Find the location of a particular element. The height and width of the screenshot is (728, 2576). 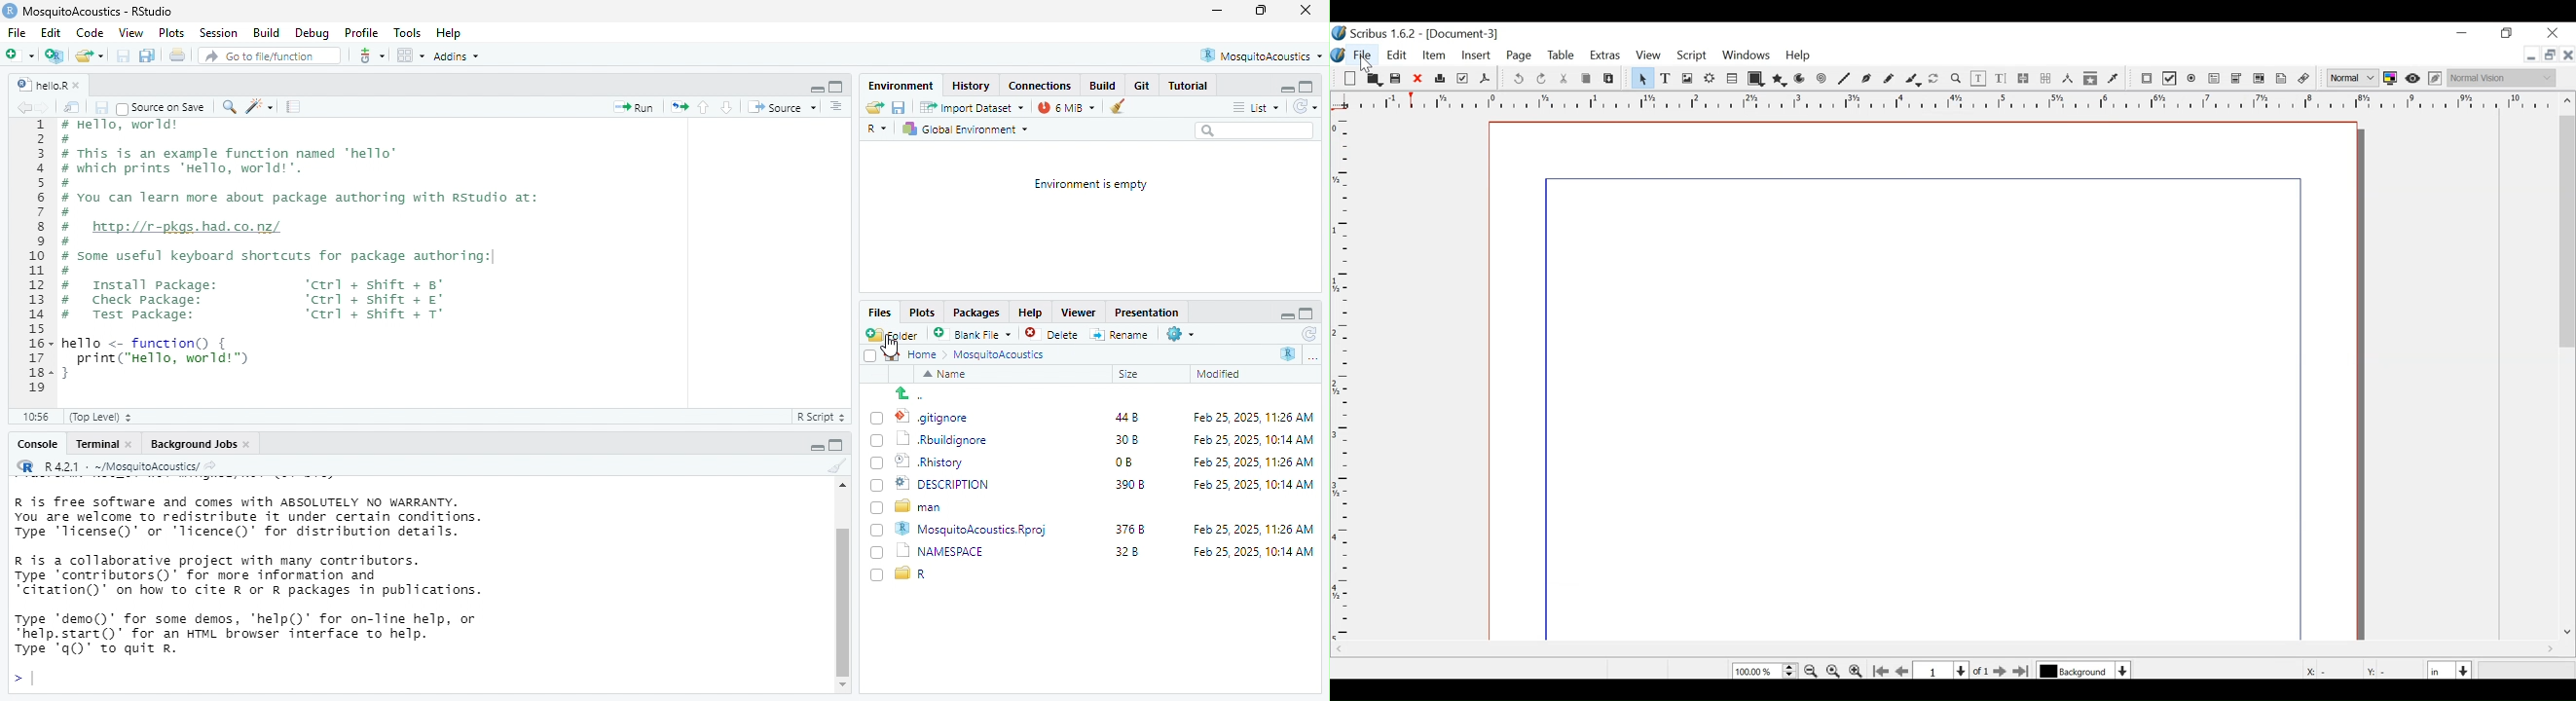

go back to the previous source location is located at coordinates (24, 109).